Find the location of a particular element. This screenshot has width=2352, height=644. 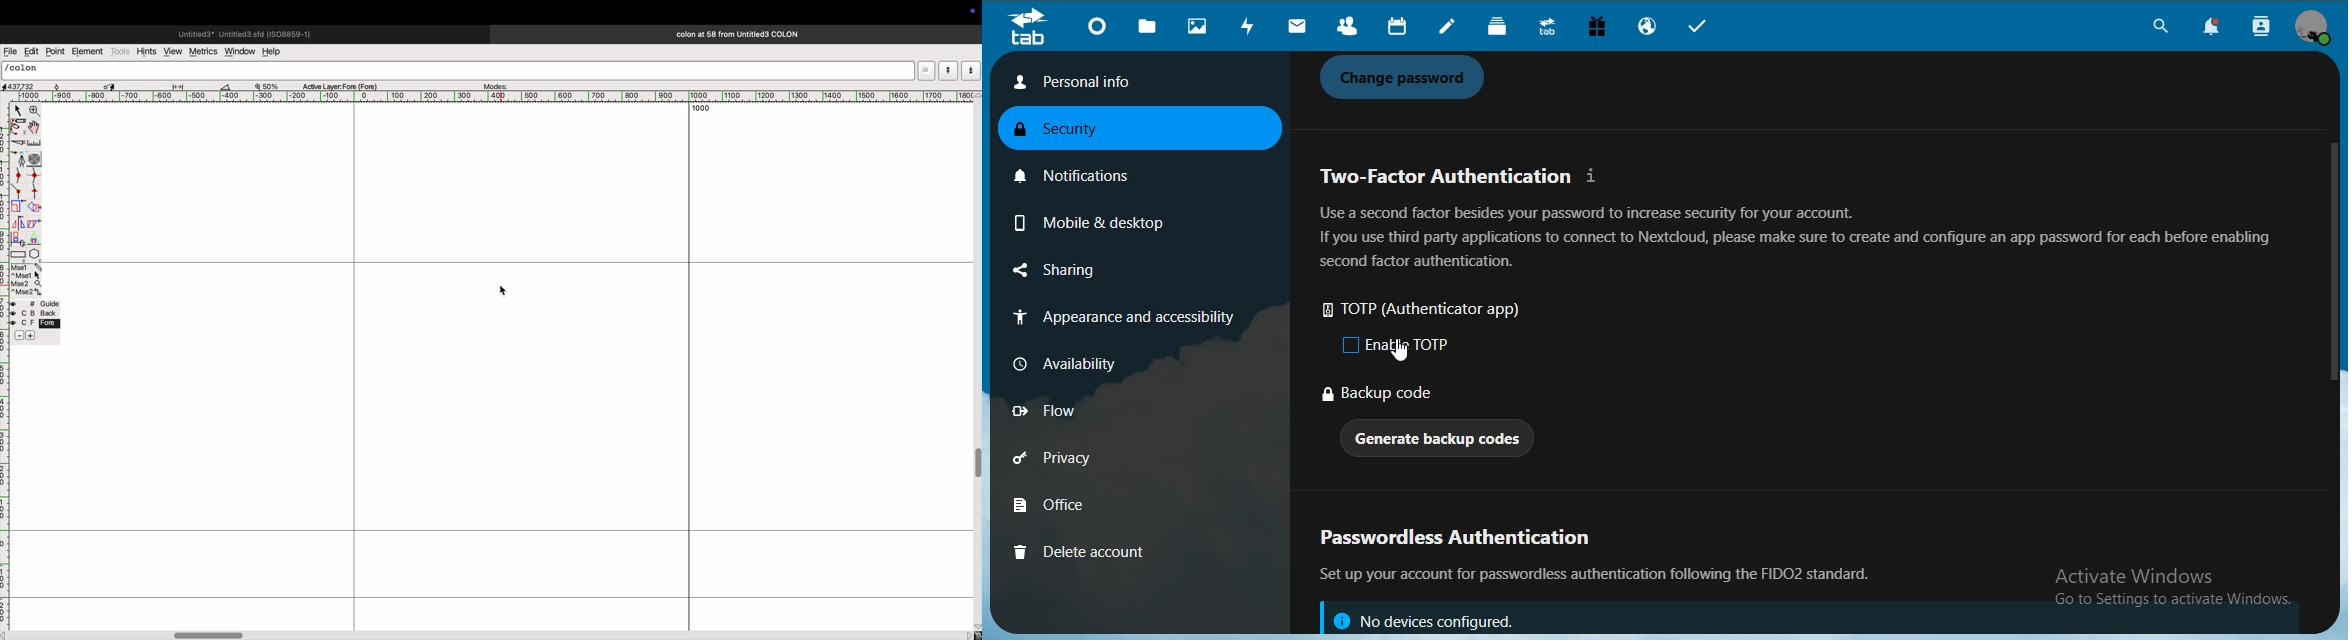

spline is located at coordinates (28, 183).